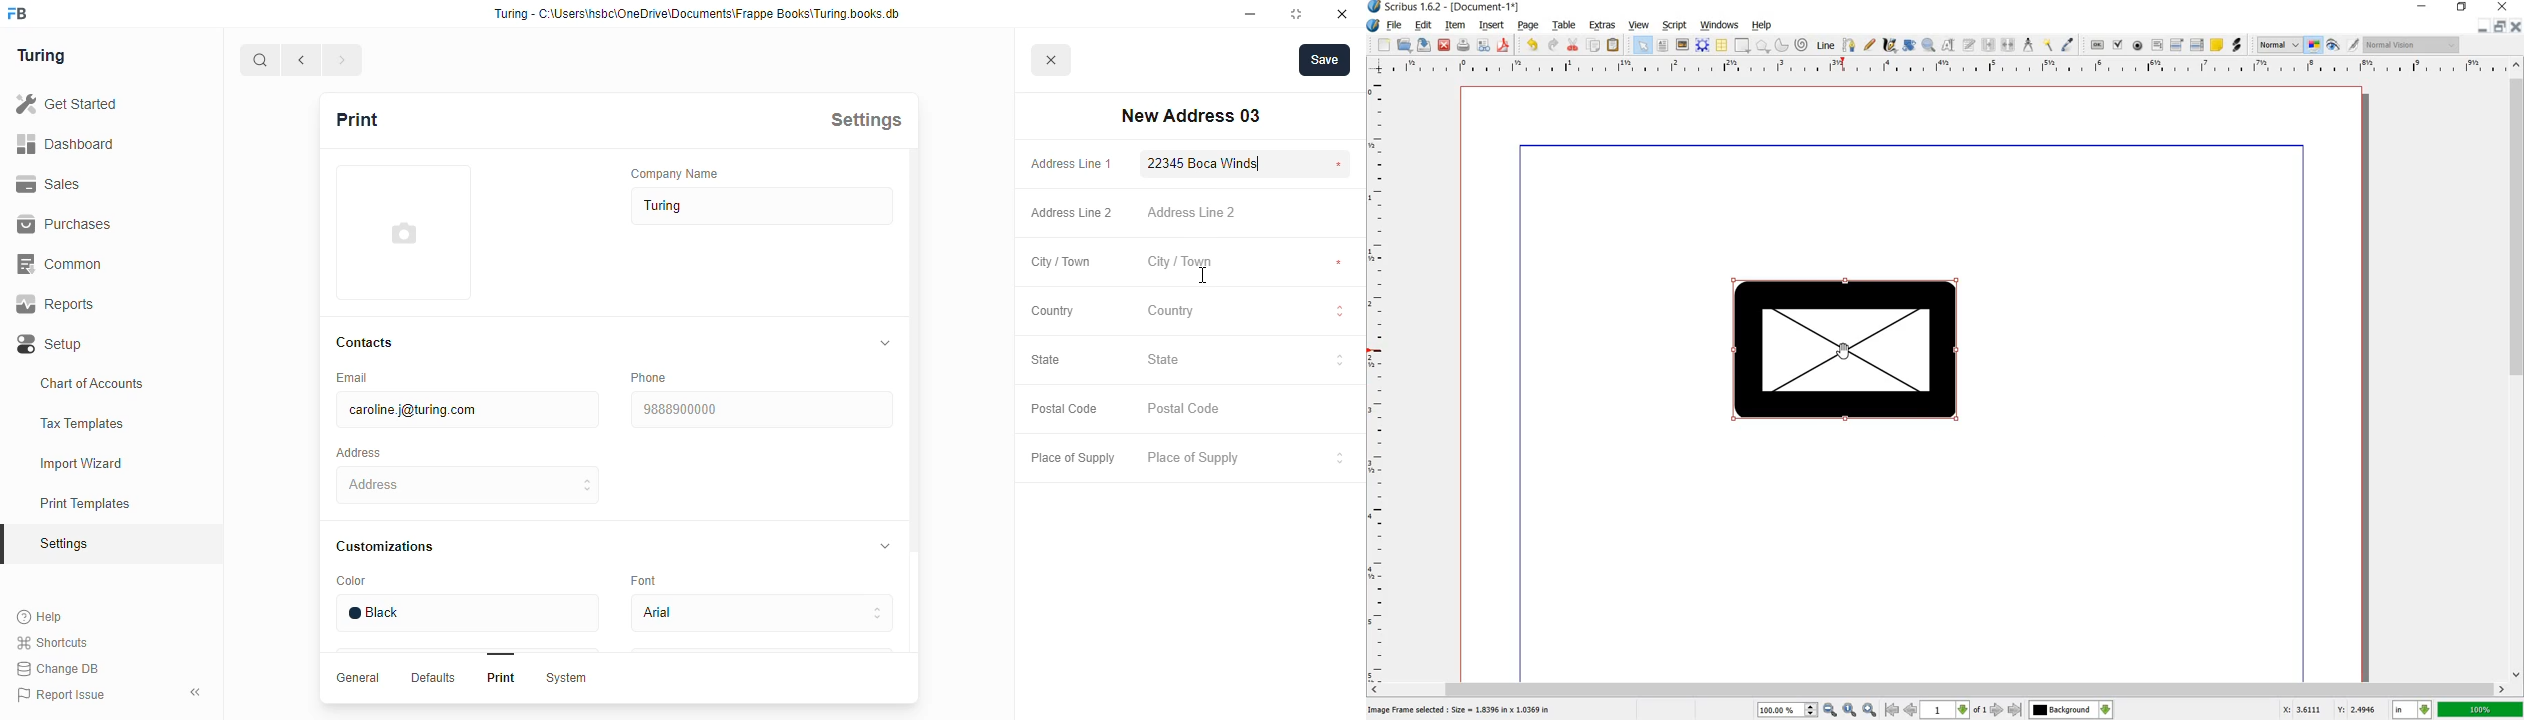  What do you see at coordinates (501, 677) in the screenshot?
I see `Print` at bounding box center [501, 677].